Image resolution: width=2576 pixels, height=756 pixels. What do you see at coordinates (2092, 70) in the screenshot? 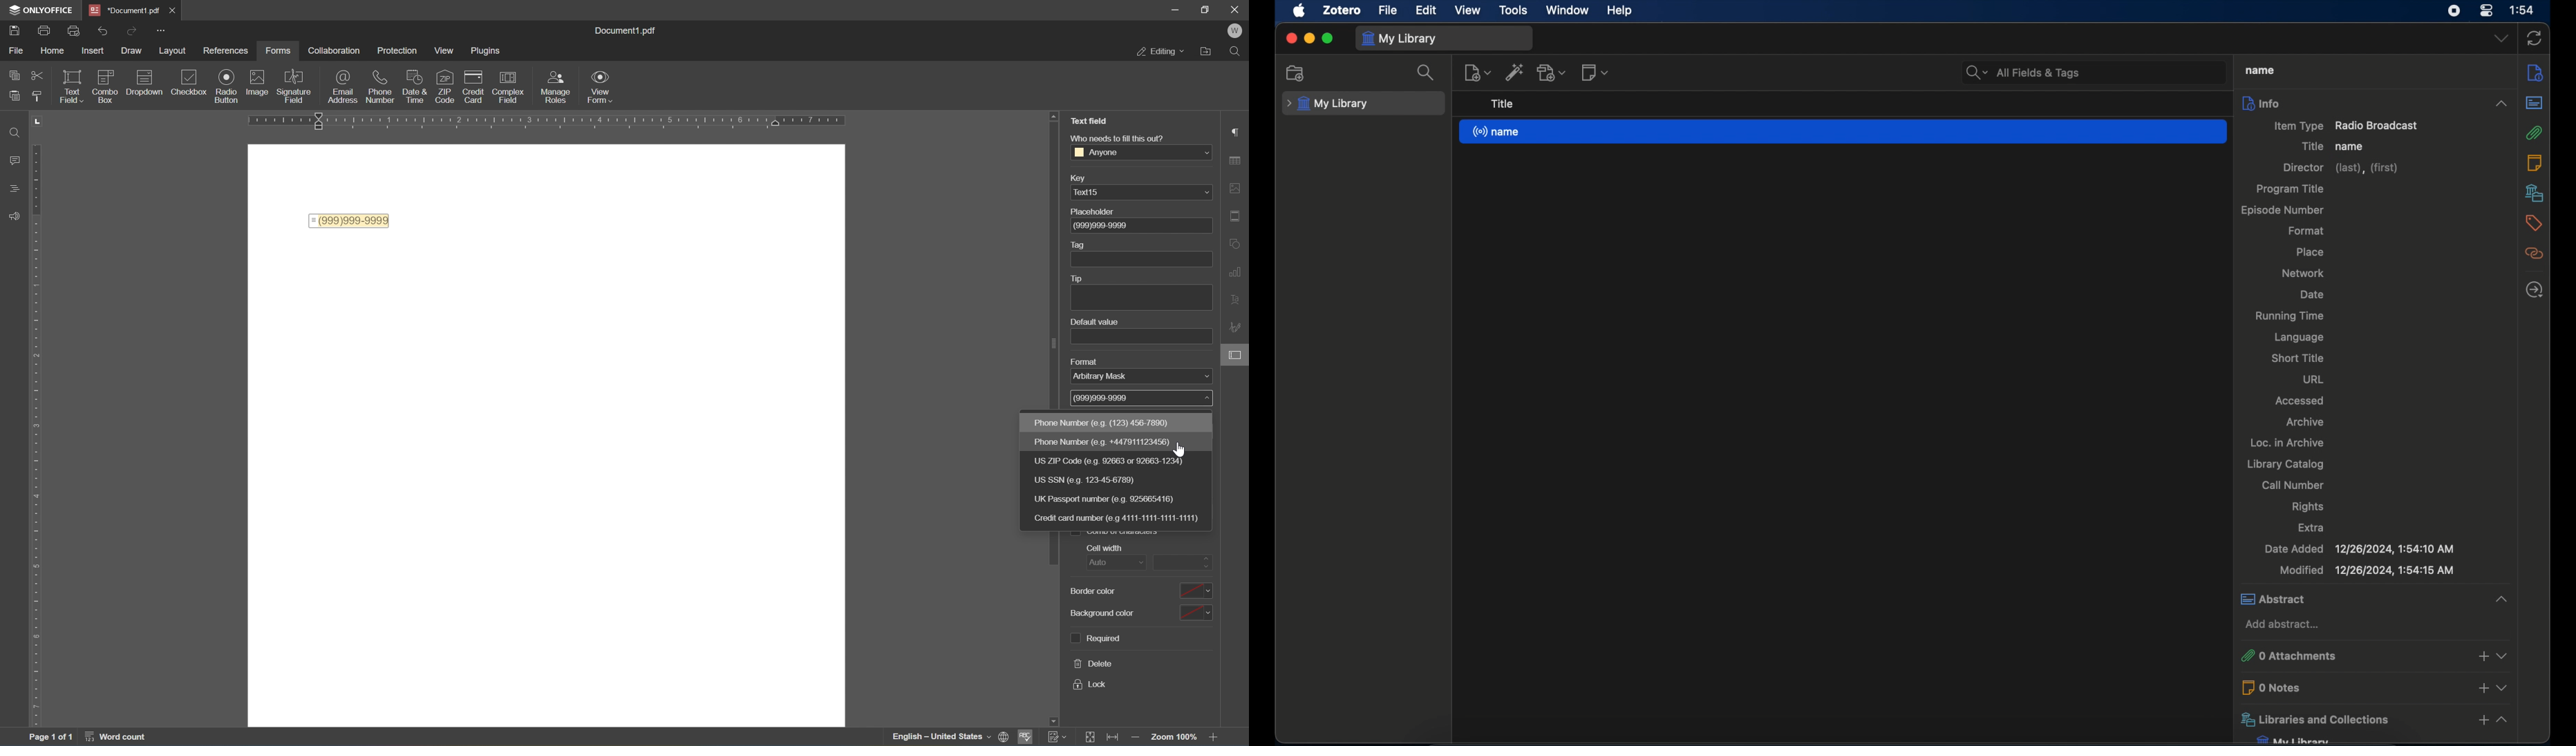
I see `All Fields & Tags` at bounding box center [2092, 70].